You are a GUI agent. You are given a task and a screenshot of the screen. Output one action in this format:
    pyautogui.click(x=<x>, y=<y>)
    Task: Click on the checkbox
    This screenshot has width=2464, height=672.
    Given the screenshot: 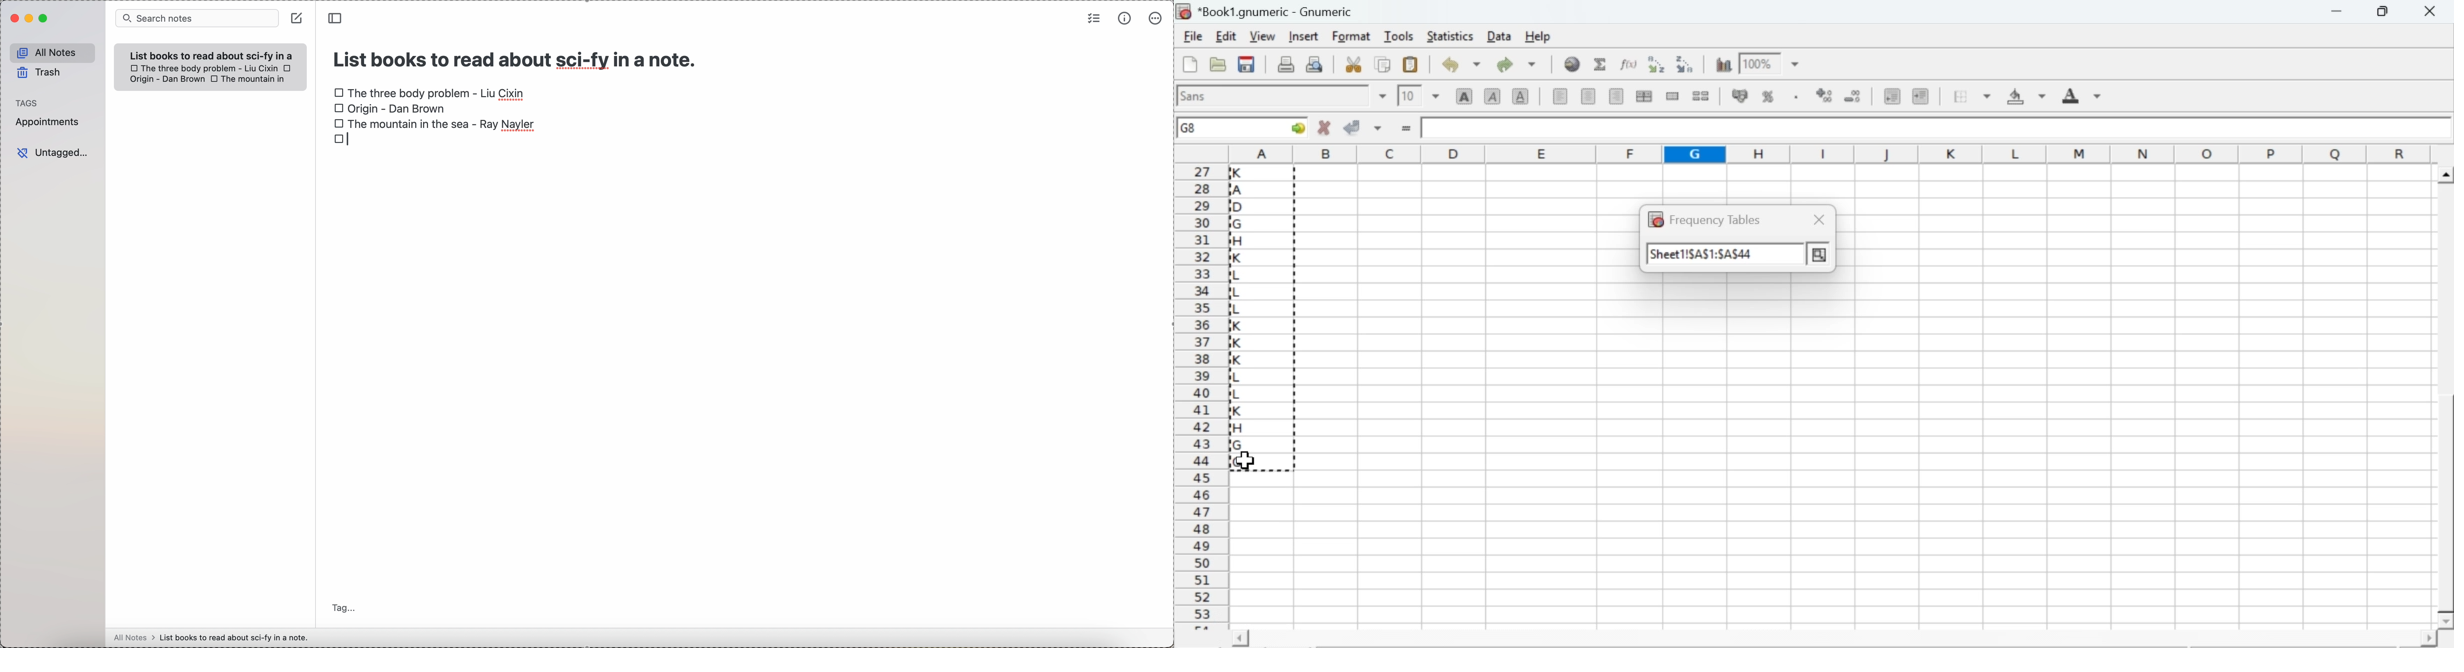 What is the action you would take?
    pyautogui.click(x=341, y=138)
    